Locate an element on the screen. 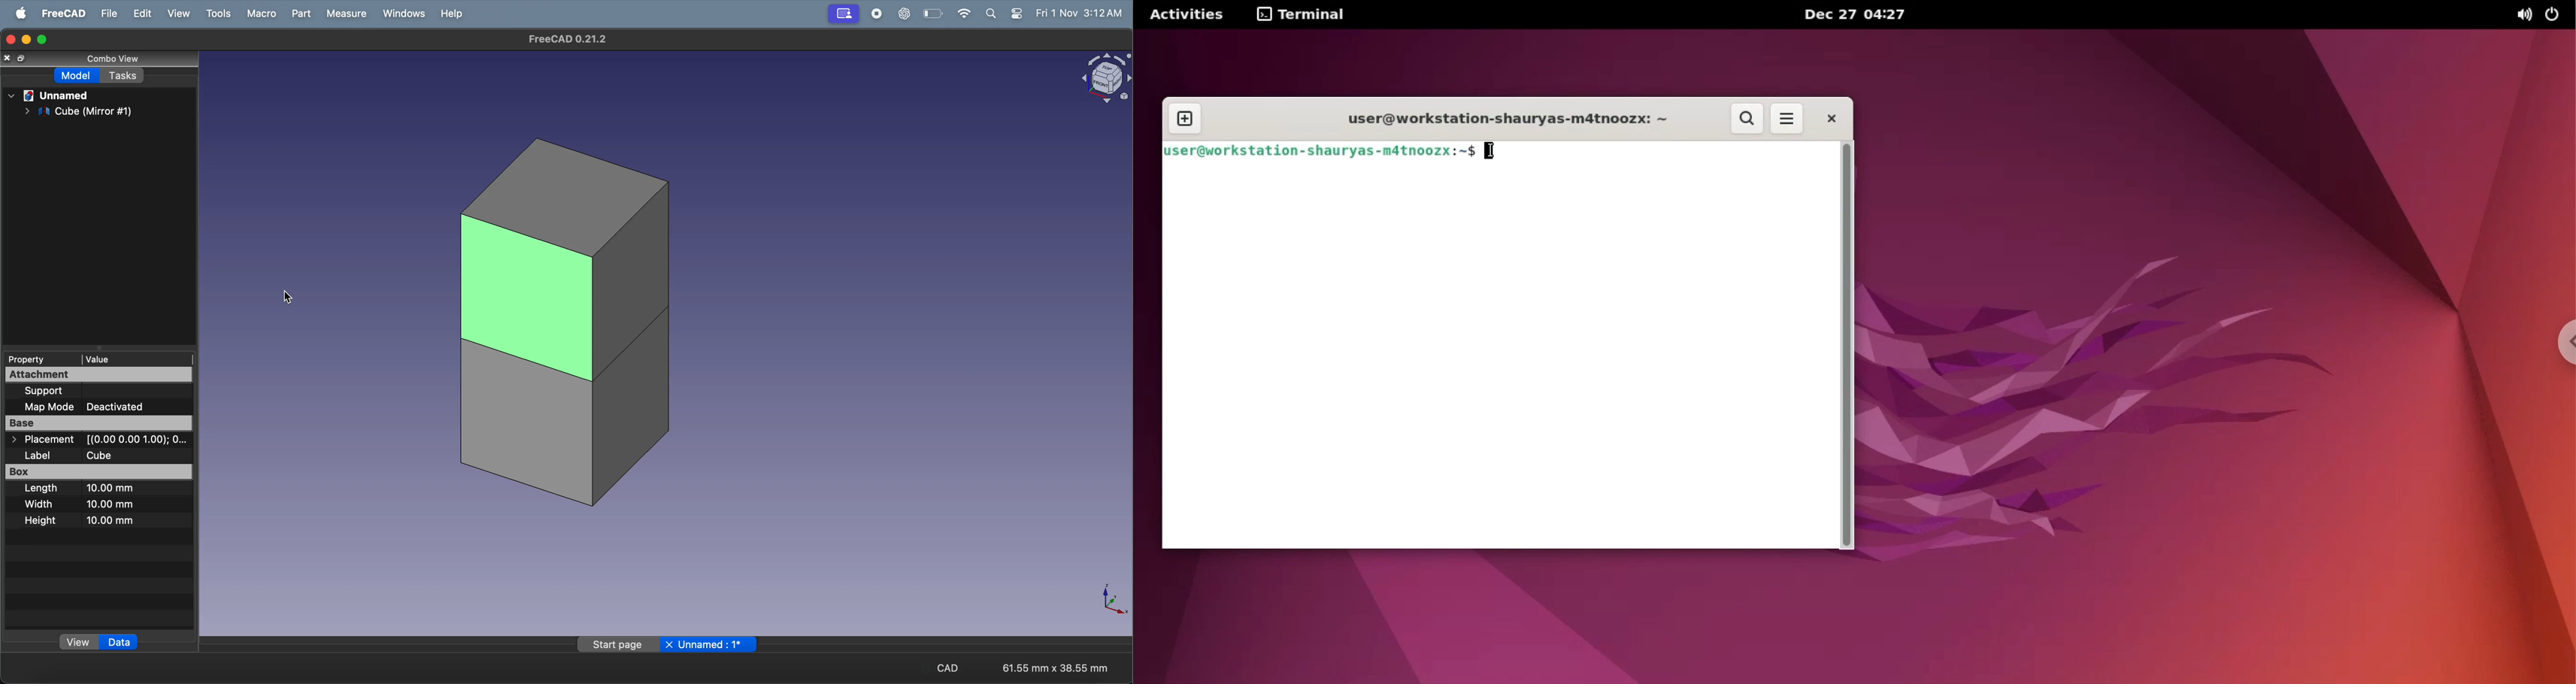 The height and width of the screenshot is (700, 2576). tools is located at coordinates (218, 13).